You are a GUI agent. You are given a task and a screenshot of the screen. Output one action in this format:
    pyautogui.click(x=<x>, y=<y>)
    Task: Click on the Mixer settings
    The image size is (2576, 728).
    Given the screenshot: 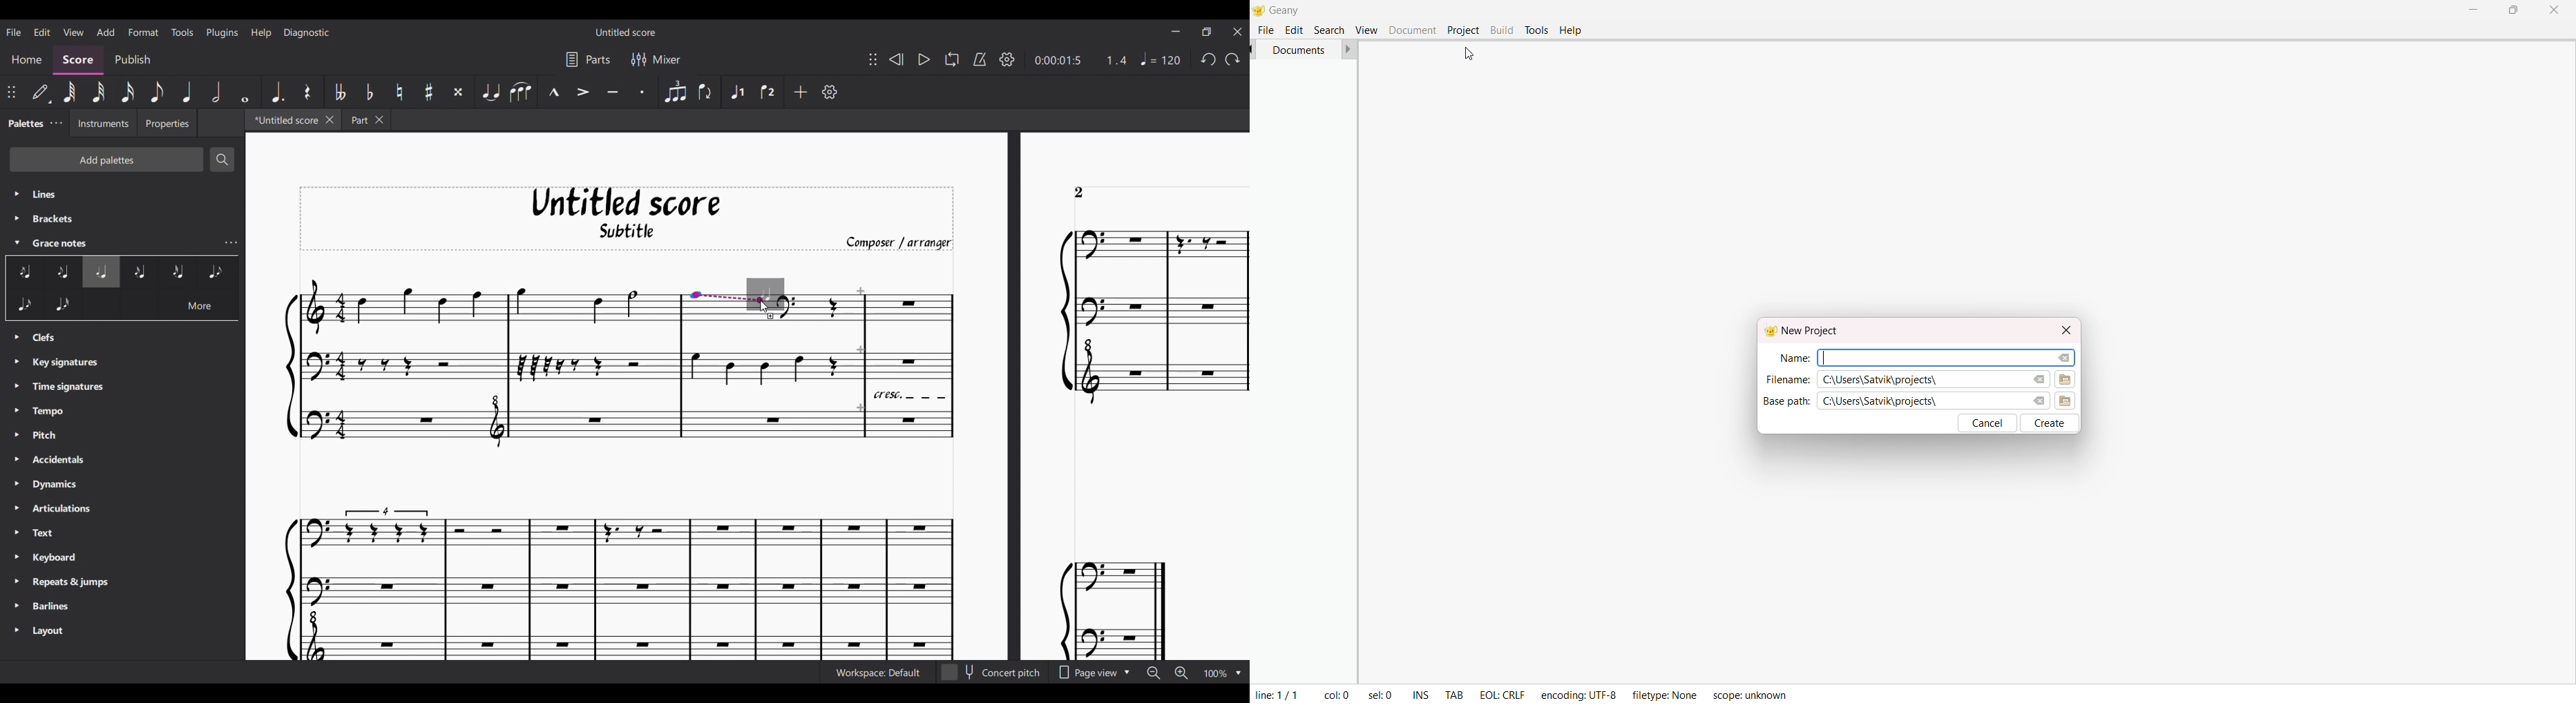 What is the action you would take?
    pyautogui.click(x=656, y=59)
    